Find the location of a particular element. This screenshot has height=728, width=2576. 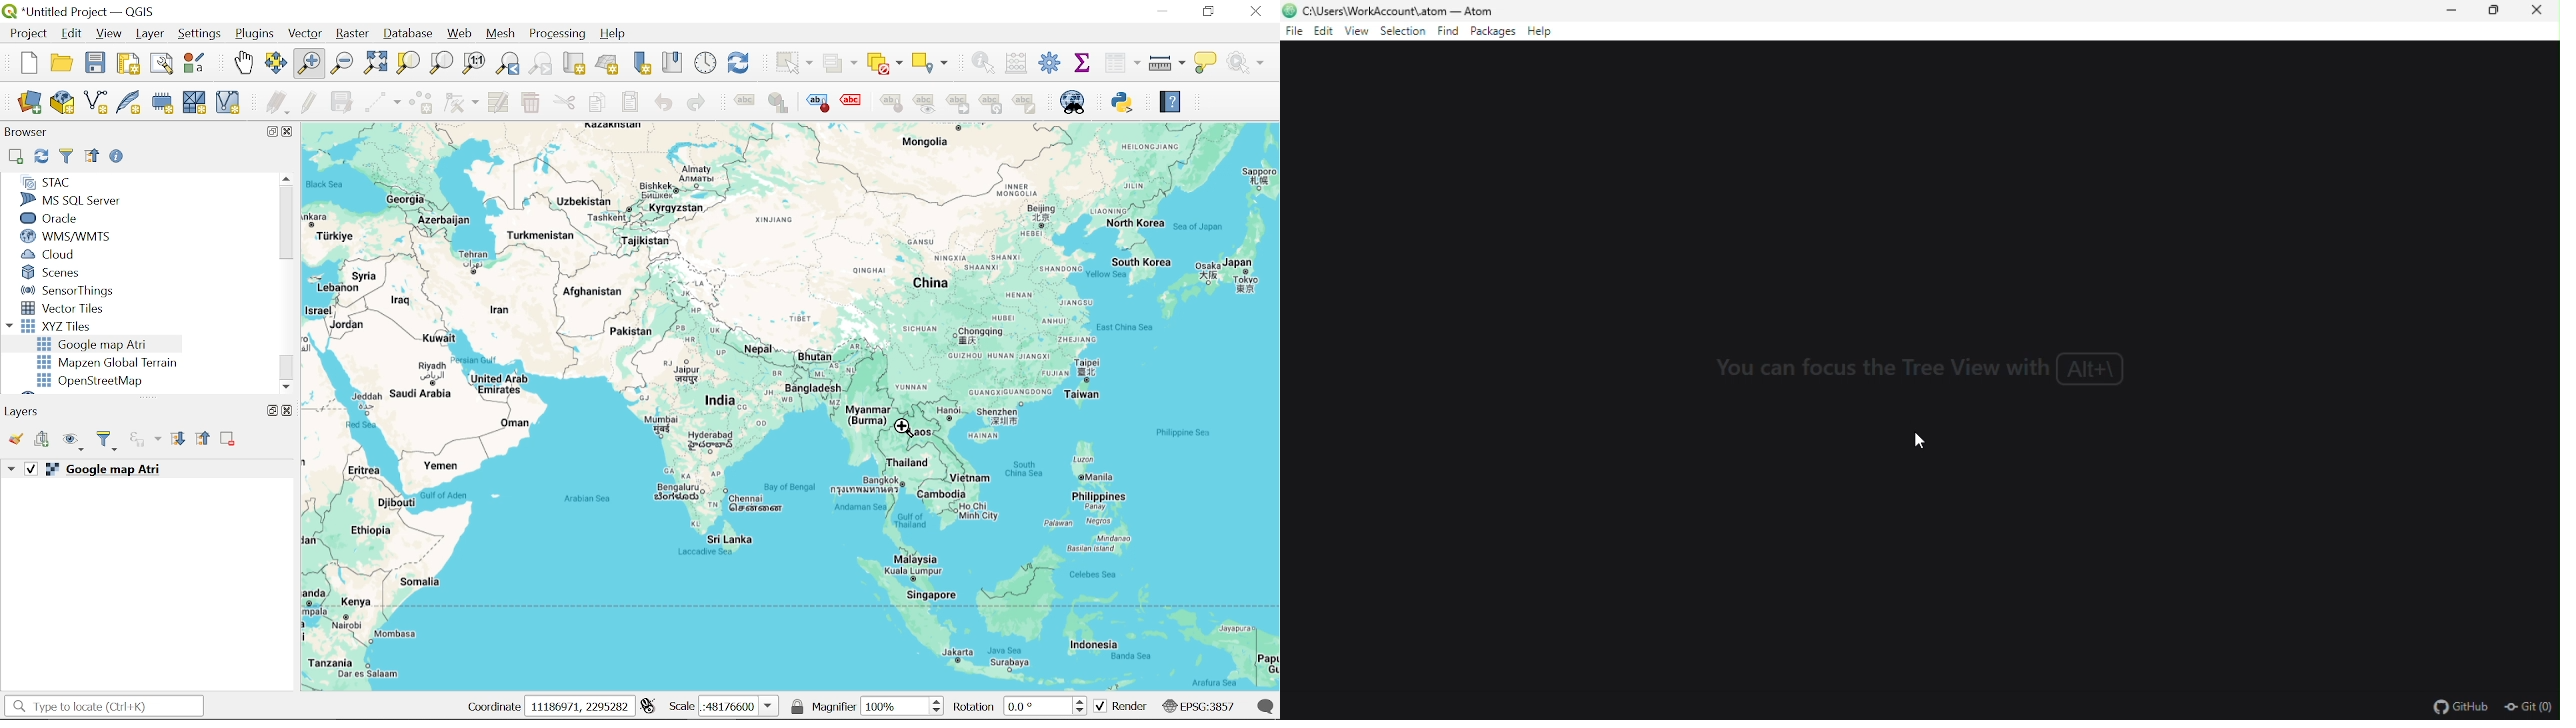

lock is located at coordinates (798, 706).